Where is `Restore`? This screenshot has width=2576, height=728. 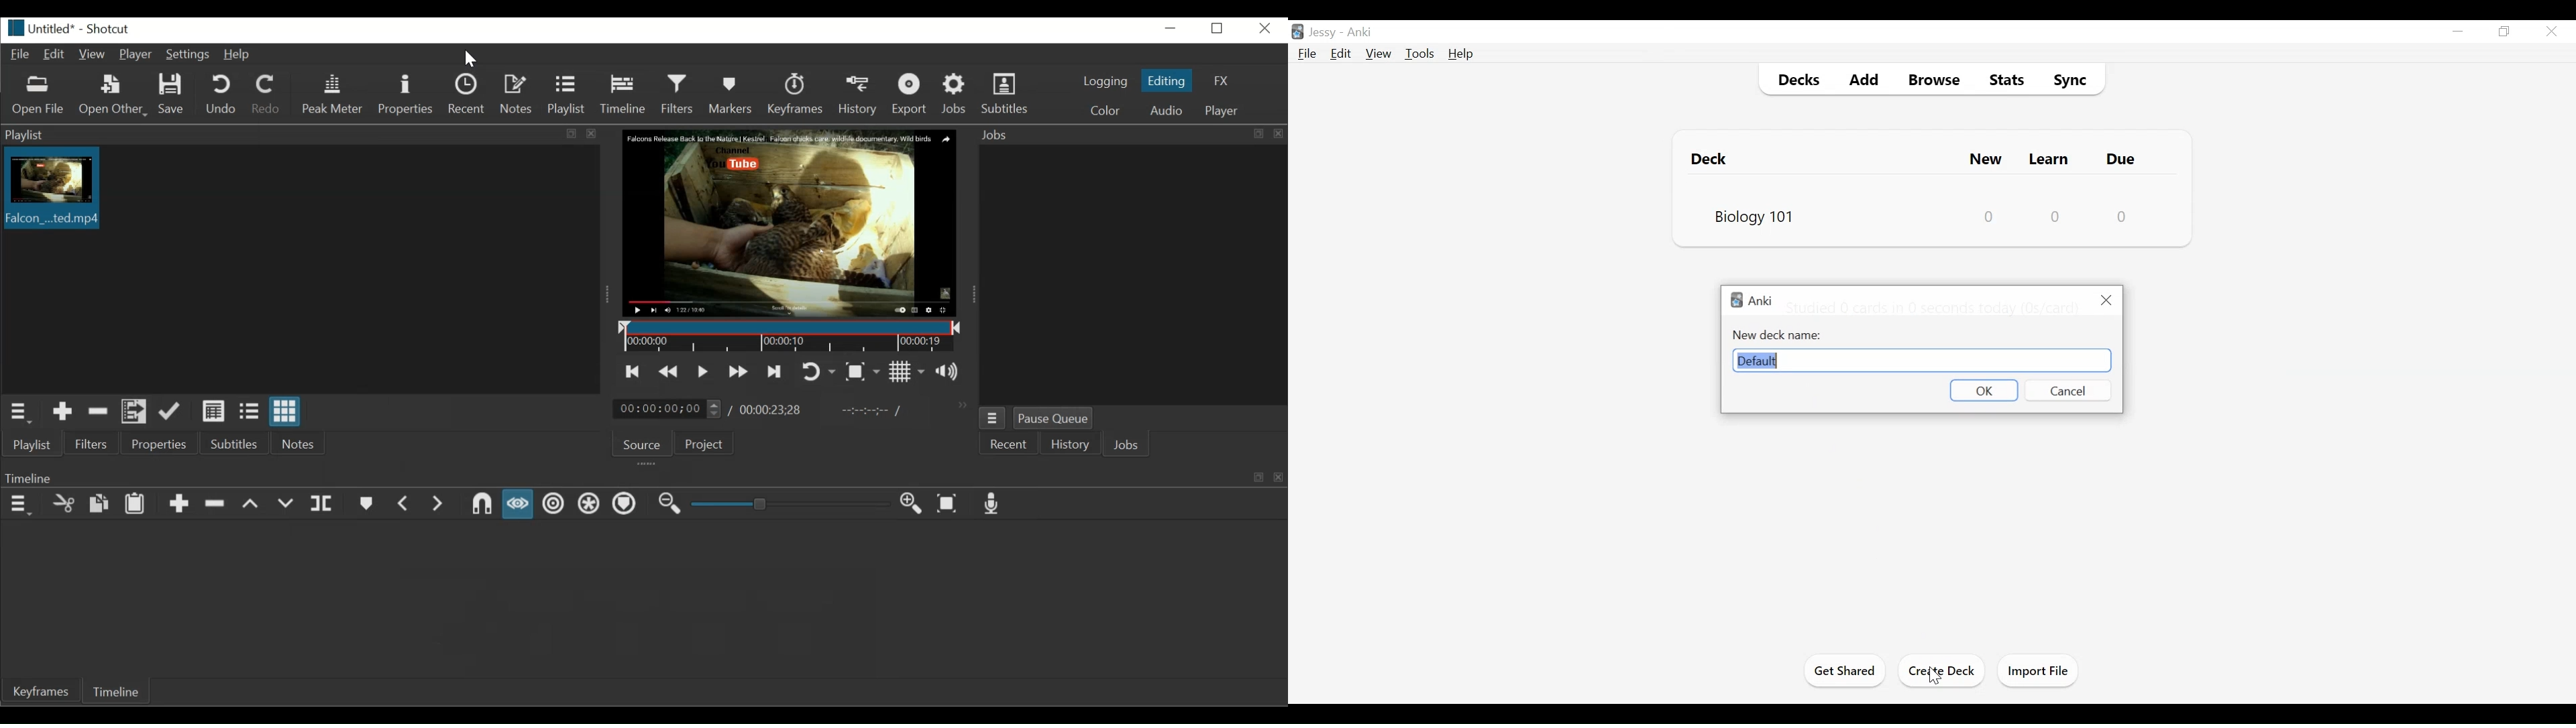
Restore is located at coordinates (2504, 31).